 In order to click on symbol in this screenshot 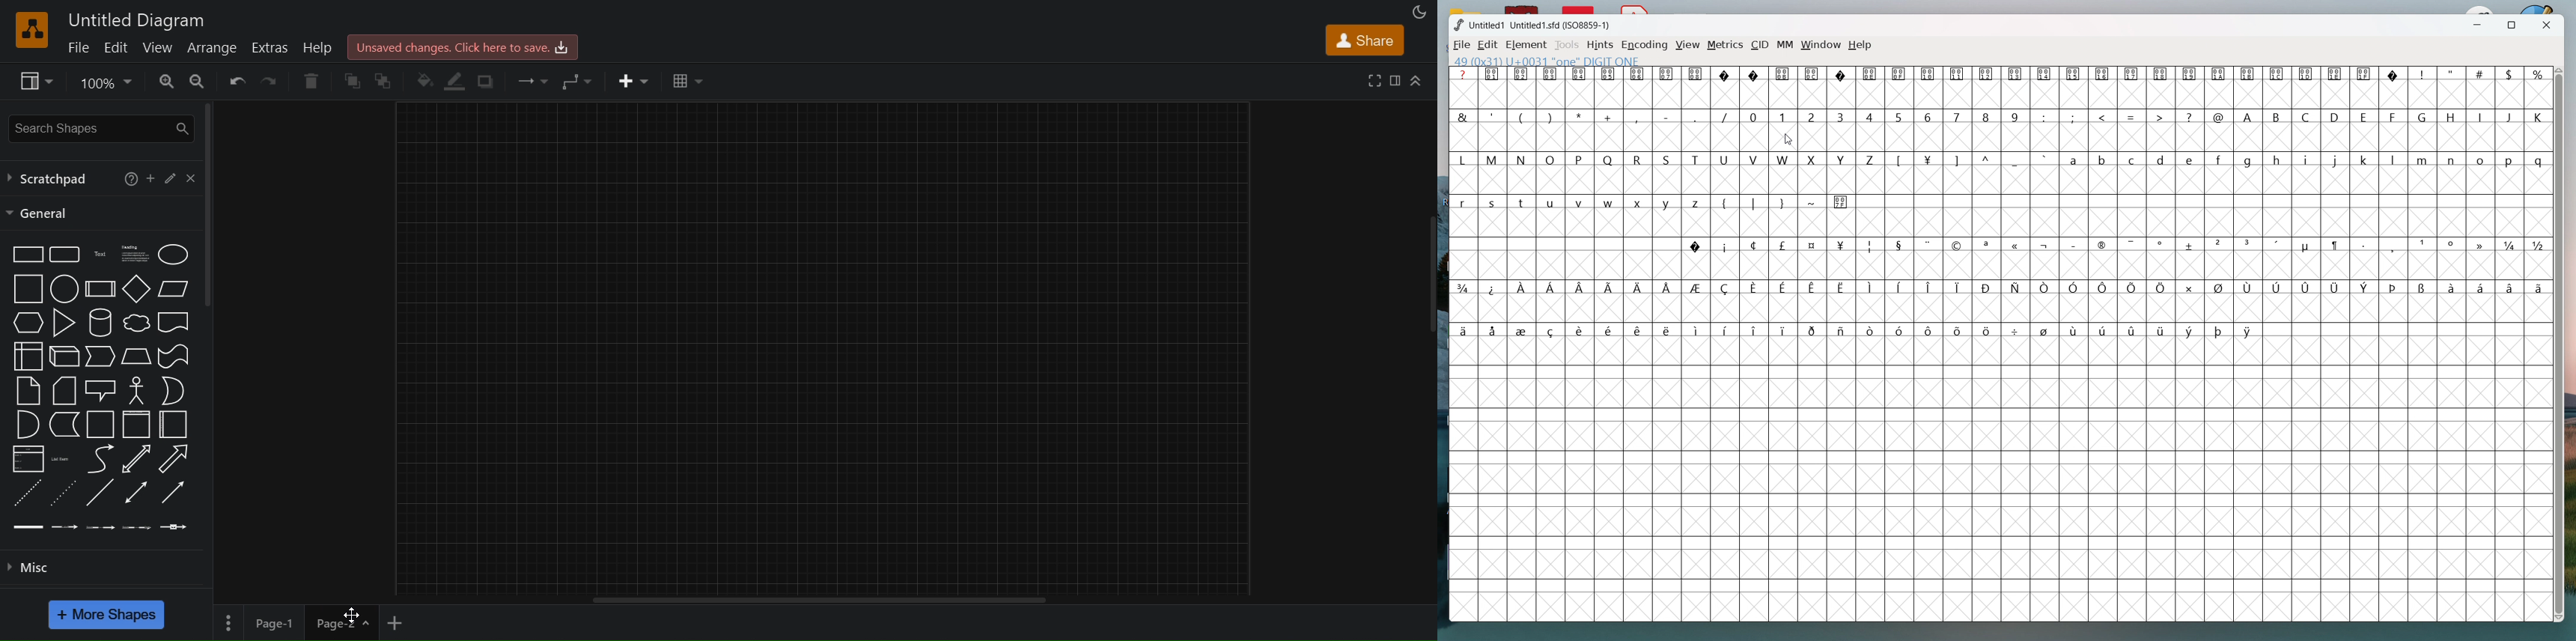, I will do `click(1958, 245)`.